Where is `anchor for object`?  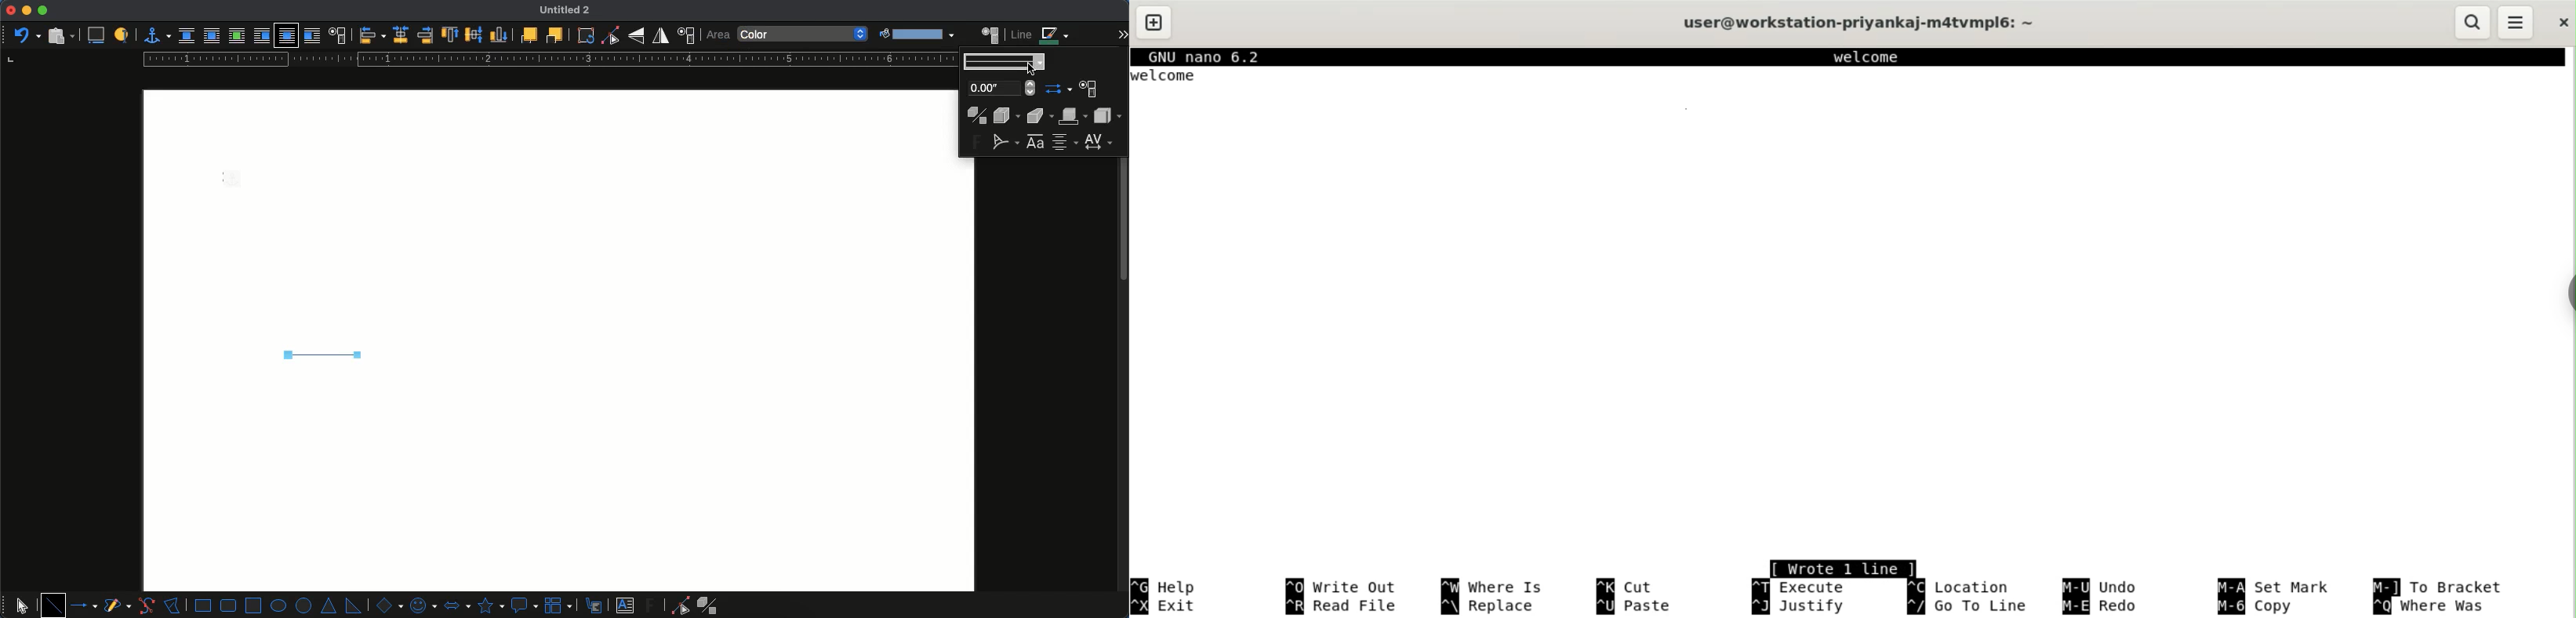
anchor for object is located at coordinates (153, 35).